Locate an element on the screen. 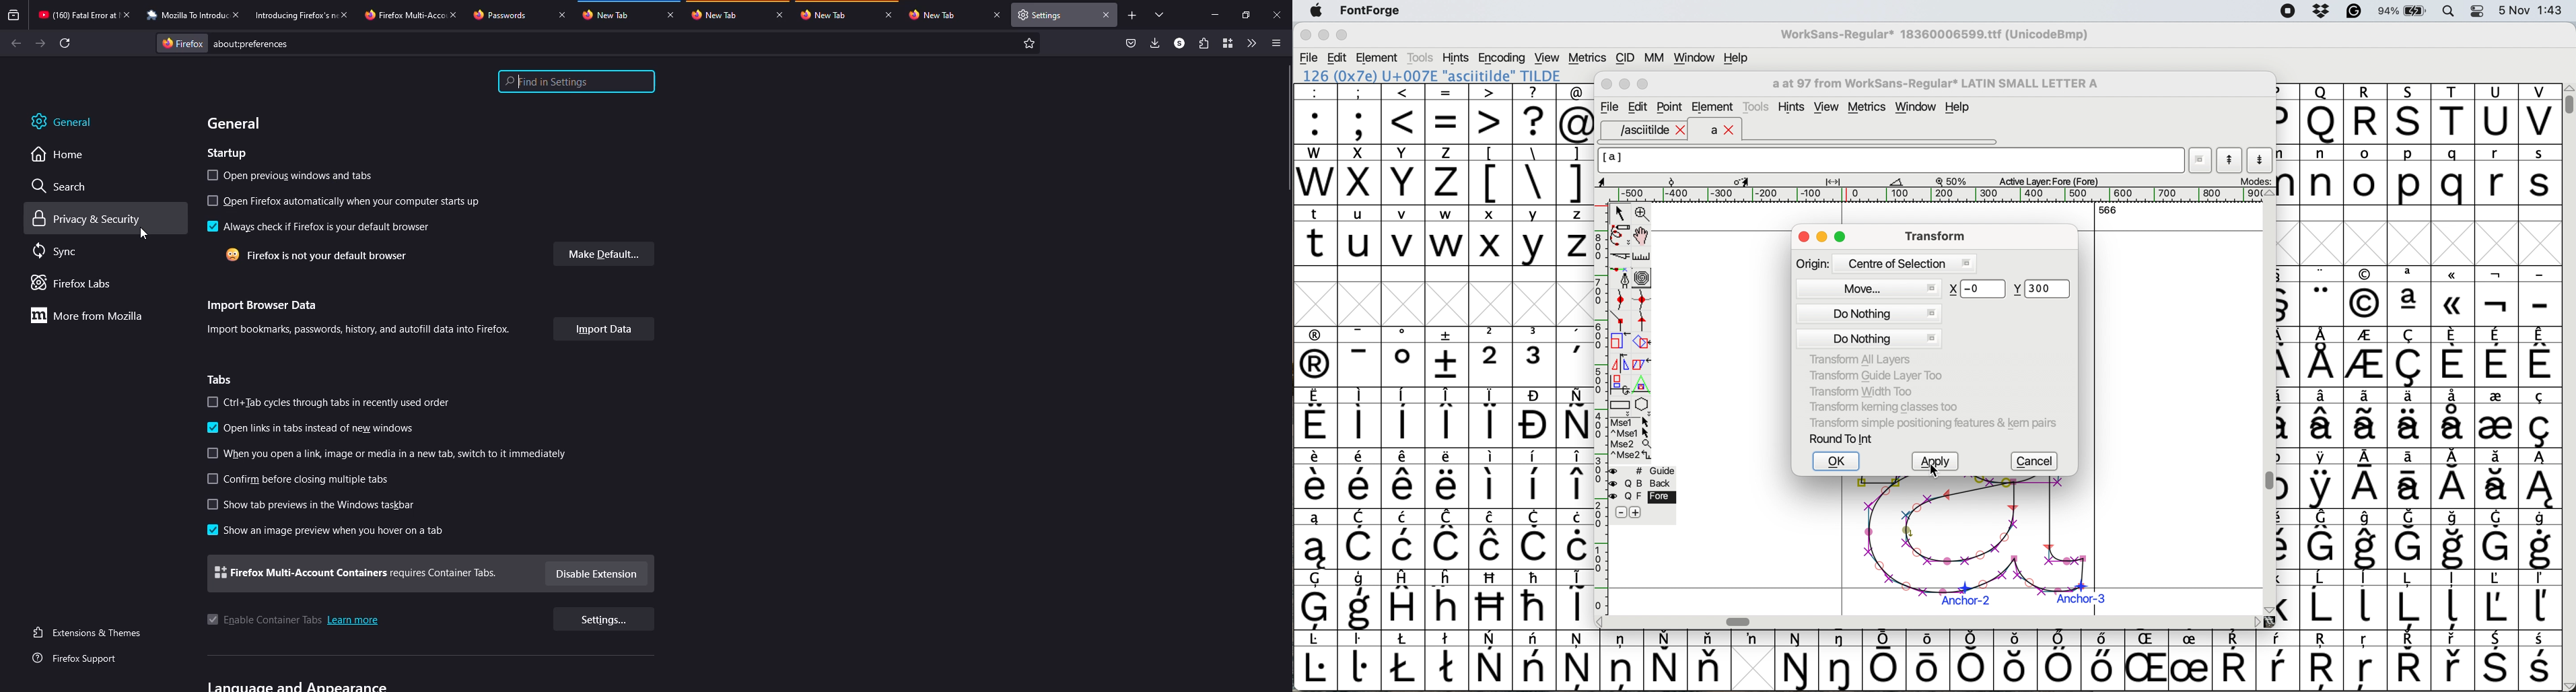  hints is located at coordinates (1456, 57).